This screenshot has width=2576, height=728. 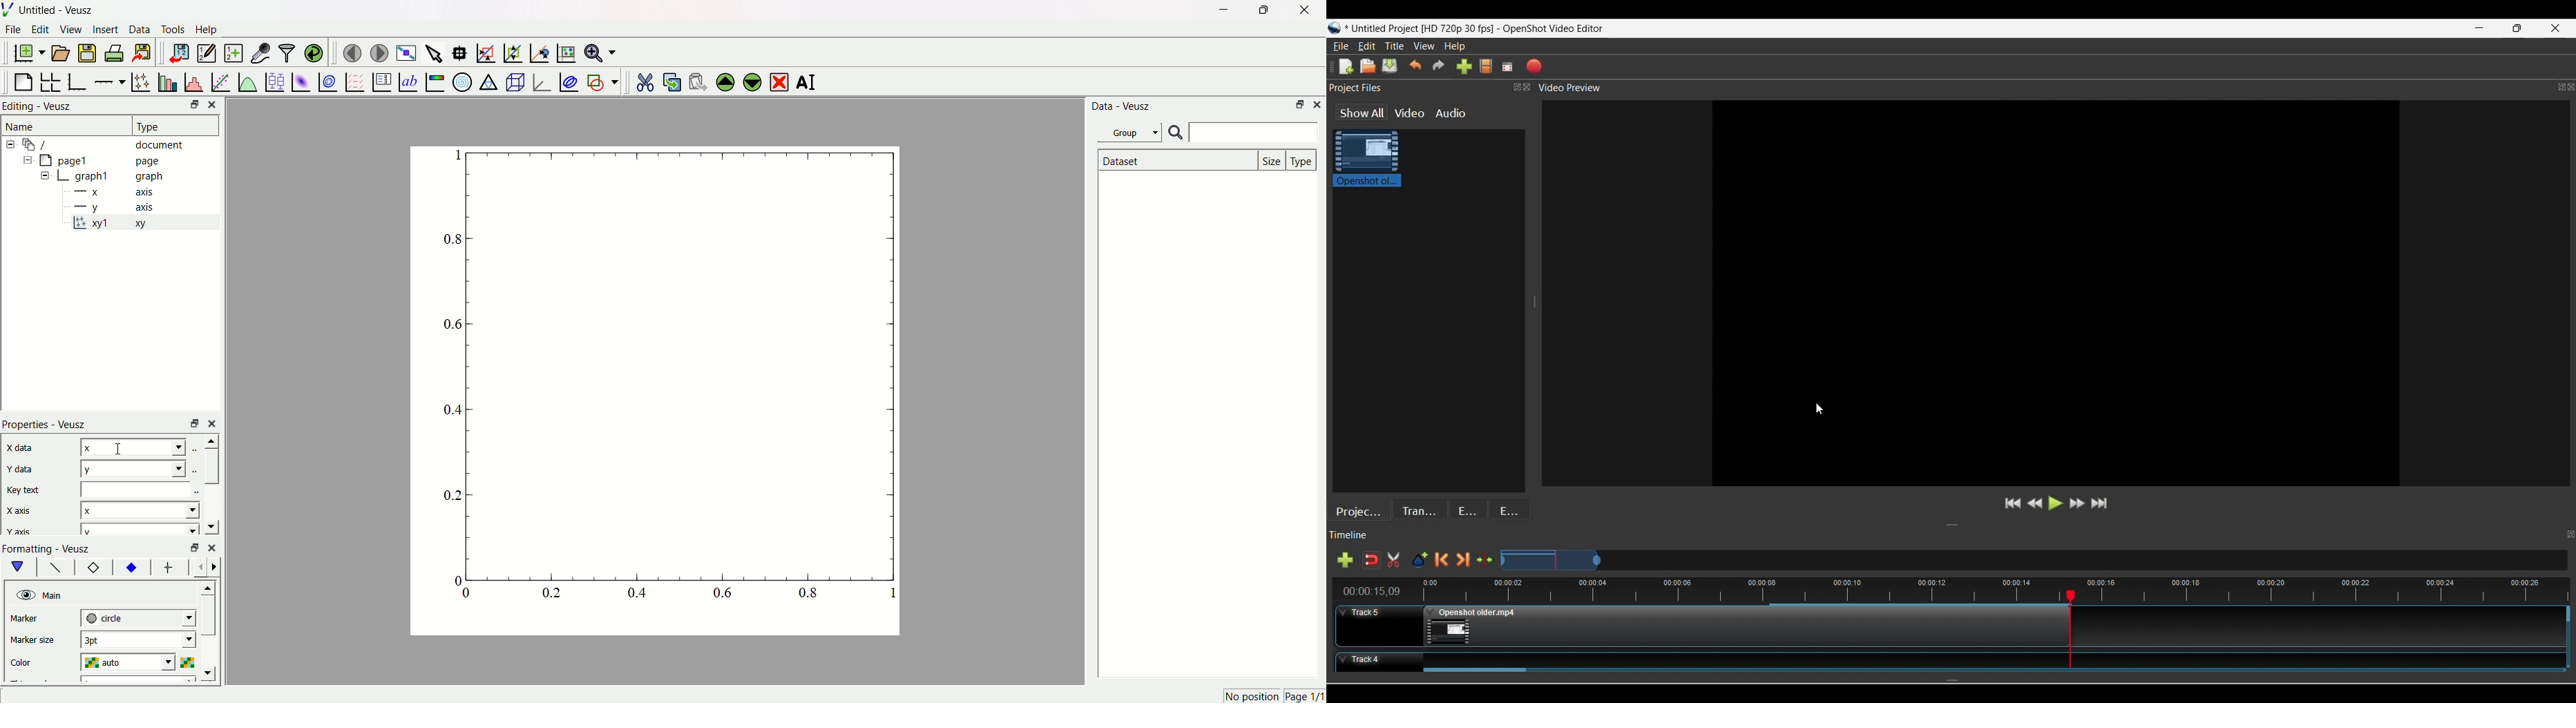 I want to click on hide/unhide, so click(x=24, y=595).